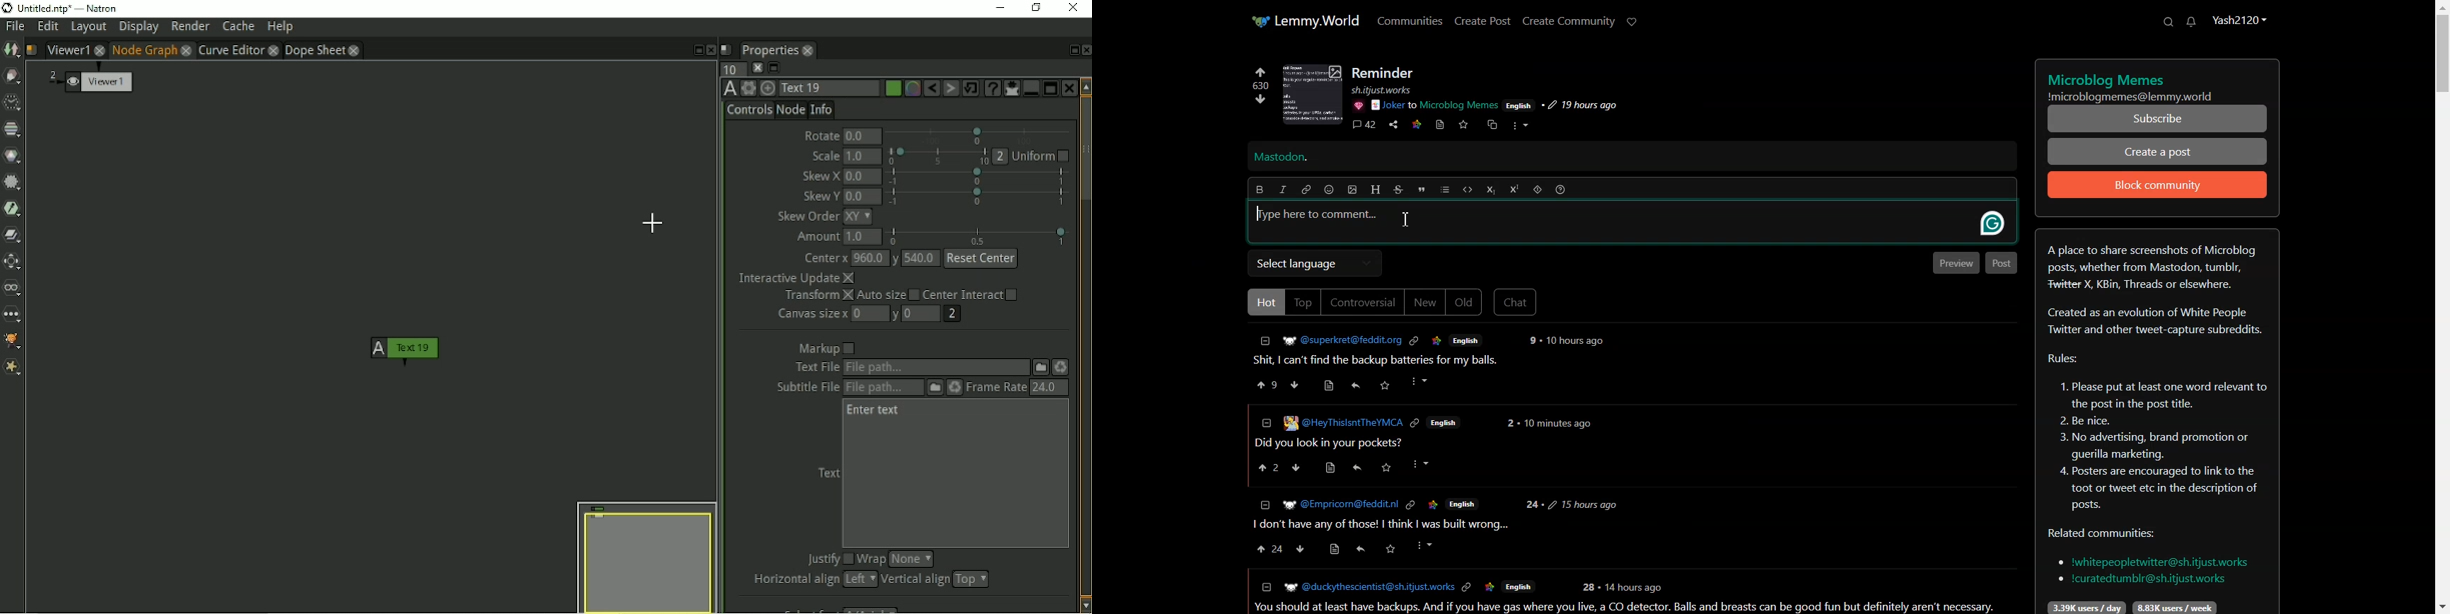 The width and height of the screenshot is (2464, 616). What do you see at coordinates (1265, 586) in the screenshot?
I see `[=]` at bounding box center [1265, 586].